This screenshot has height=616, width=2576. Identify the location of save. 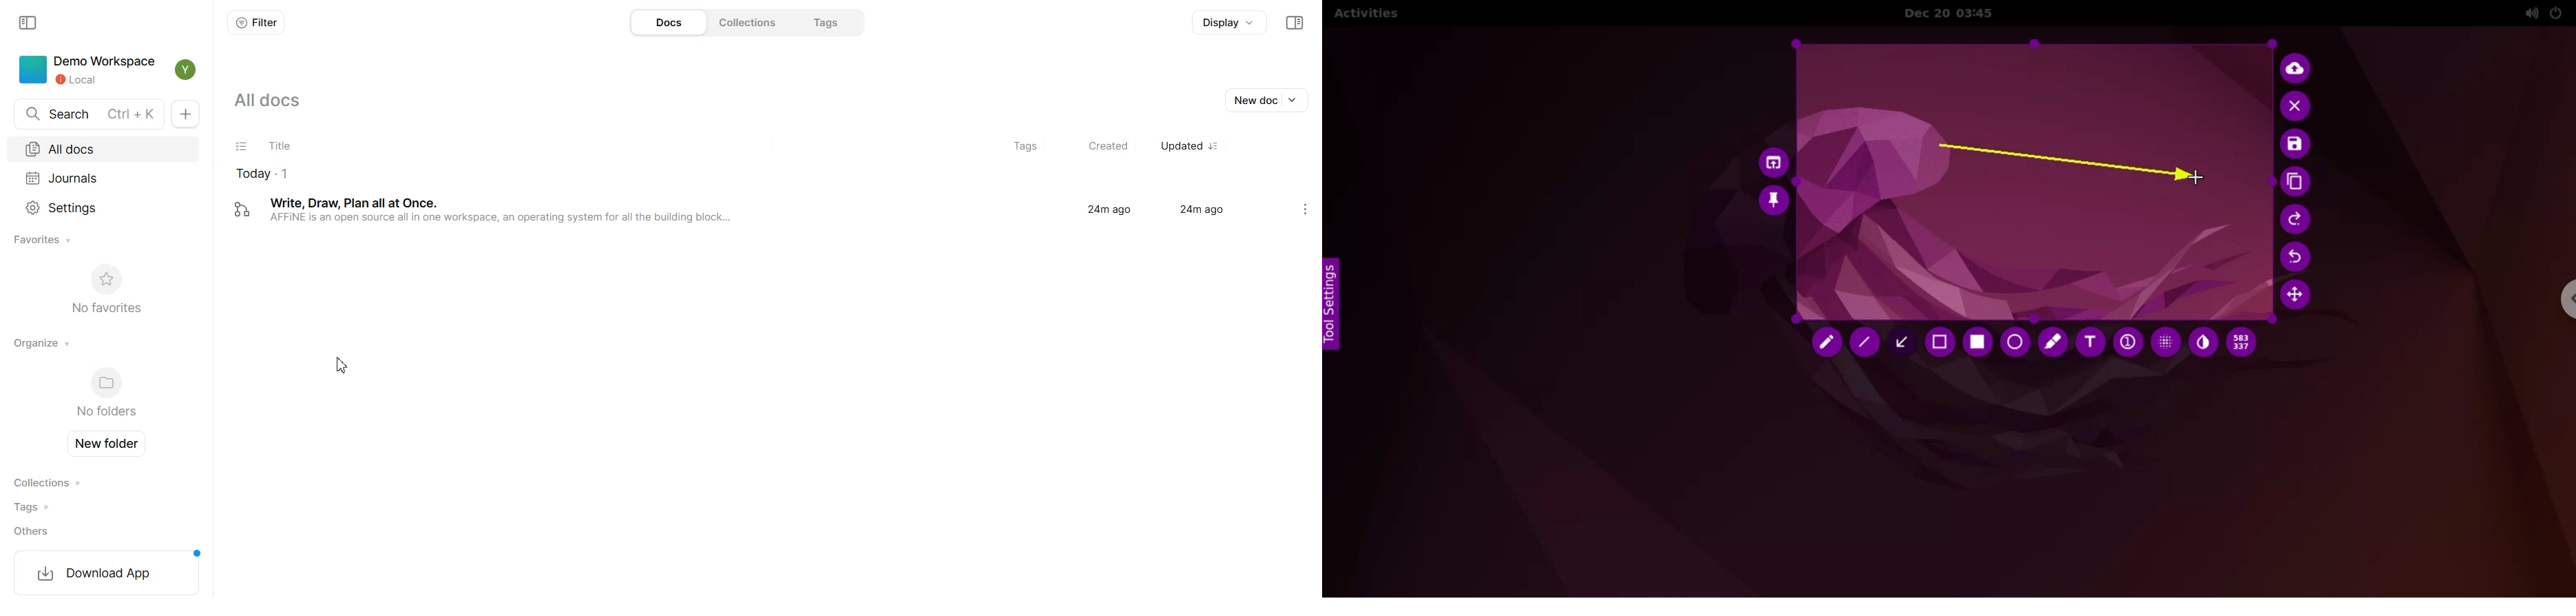
(2296, 145).